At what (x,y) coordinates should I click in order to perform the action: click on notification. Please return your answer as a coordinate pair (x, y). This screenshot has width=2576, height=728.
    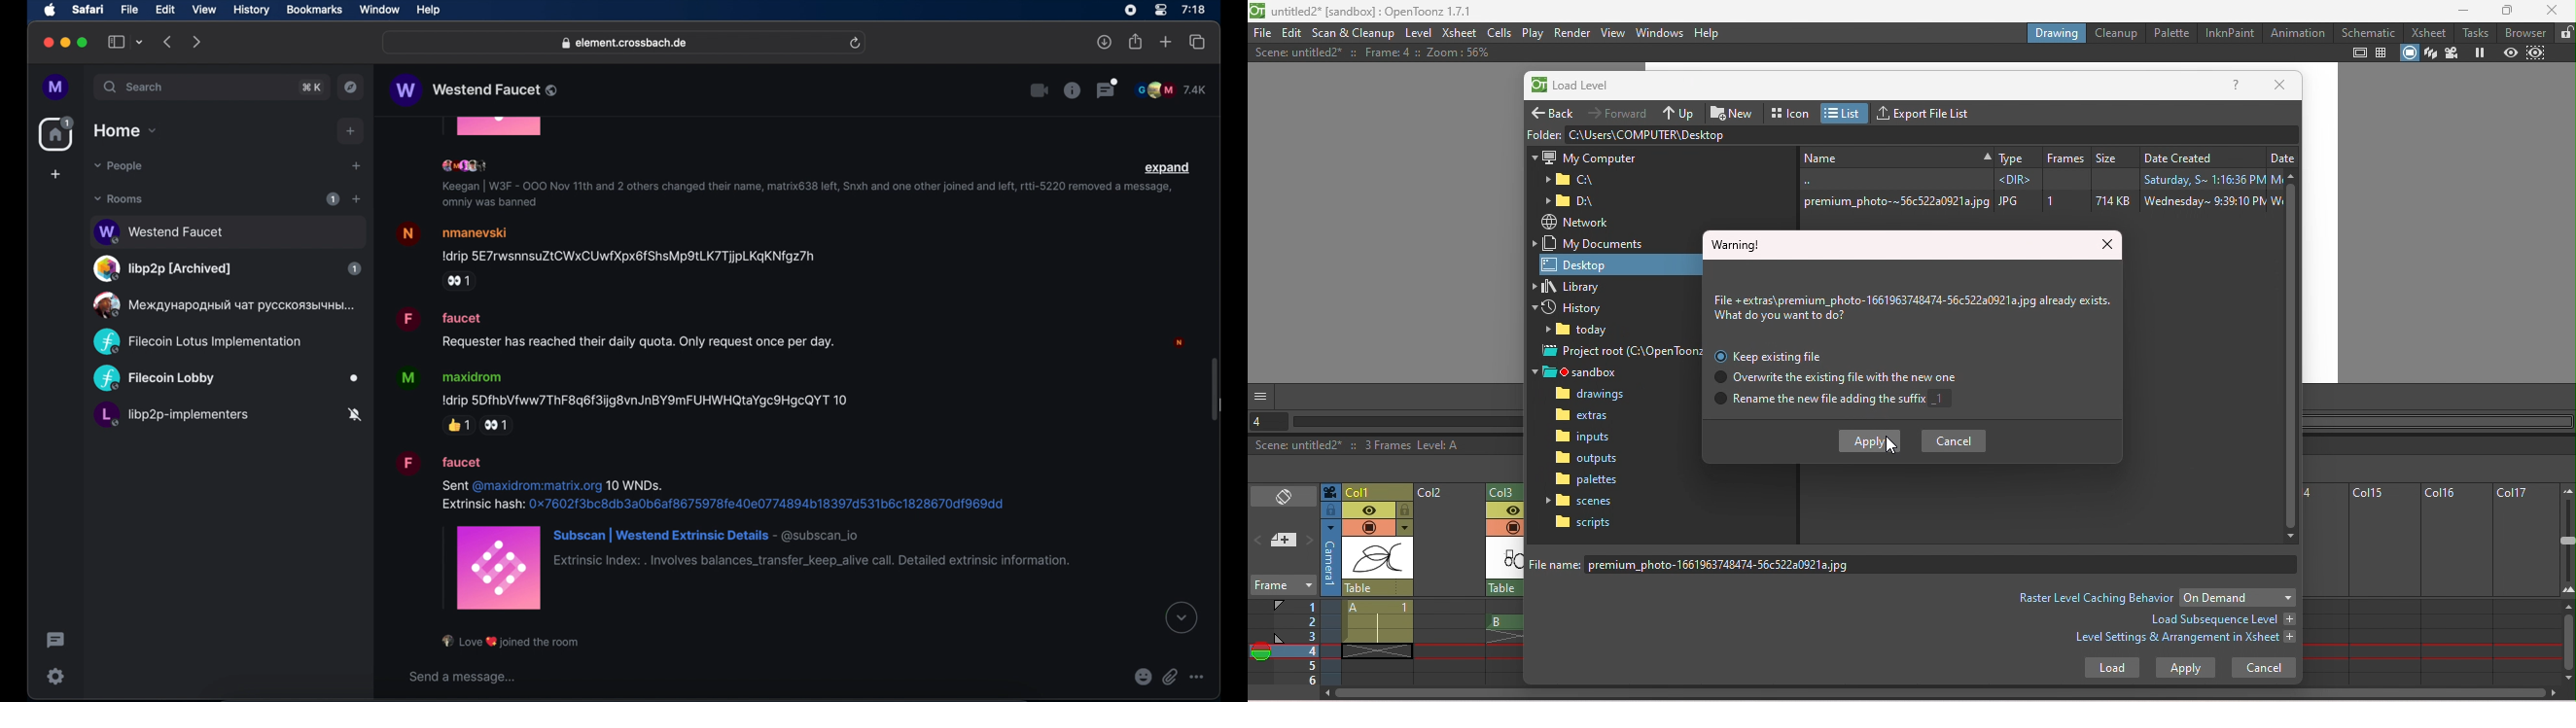
    Looking at the image, I should click on (512, 642).